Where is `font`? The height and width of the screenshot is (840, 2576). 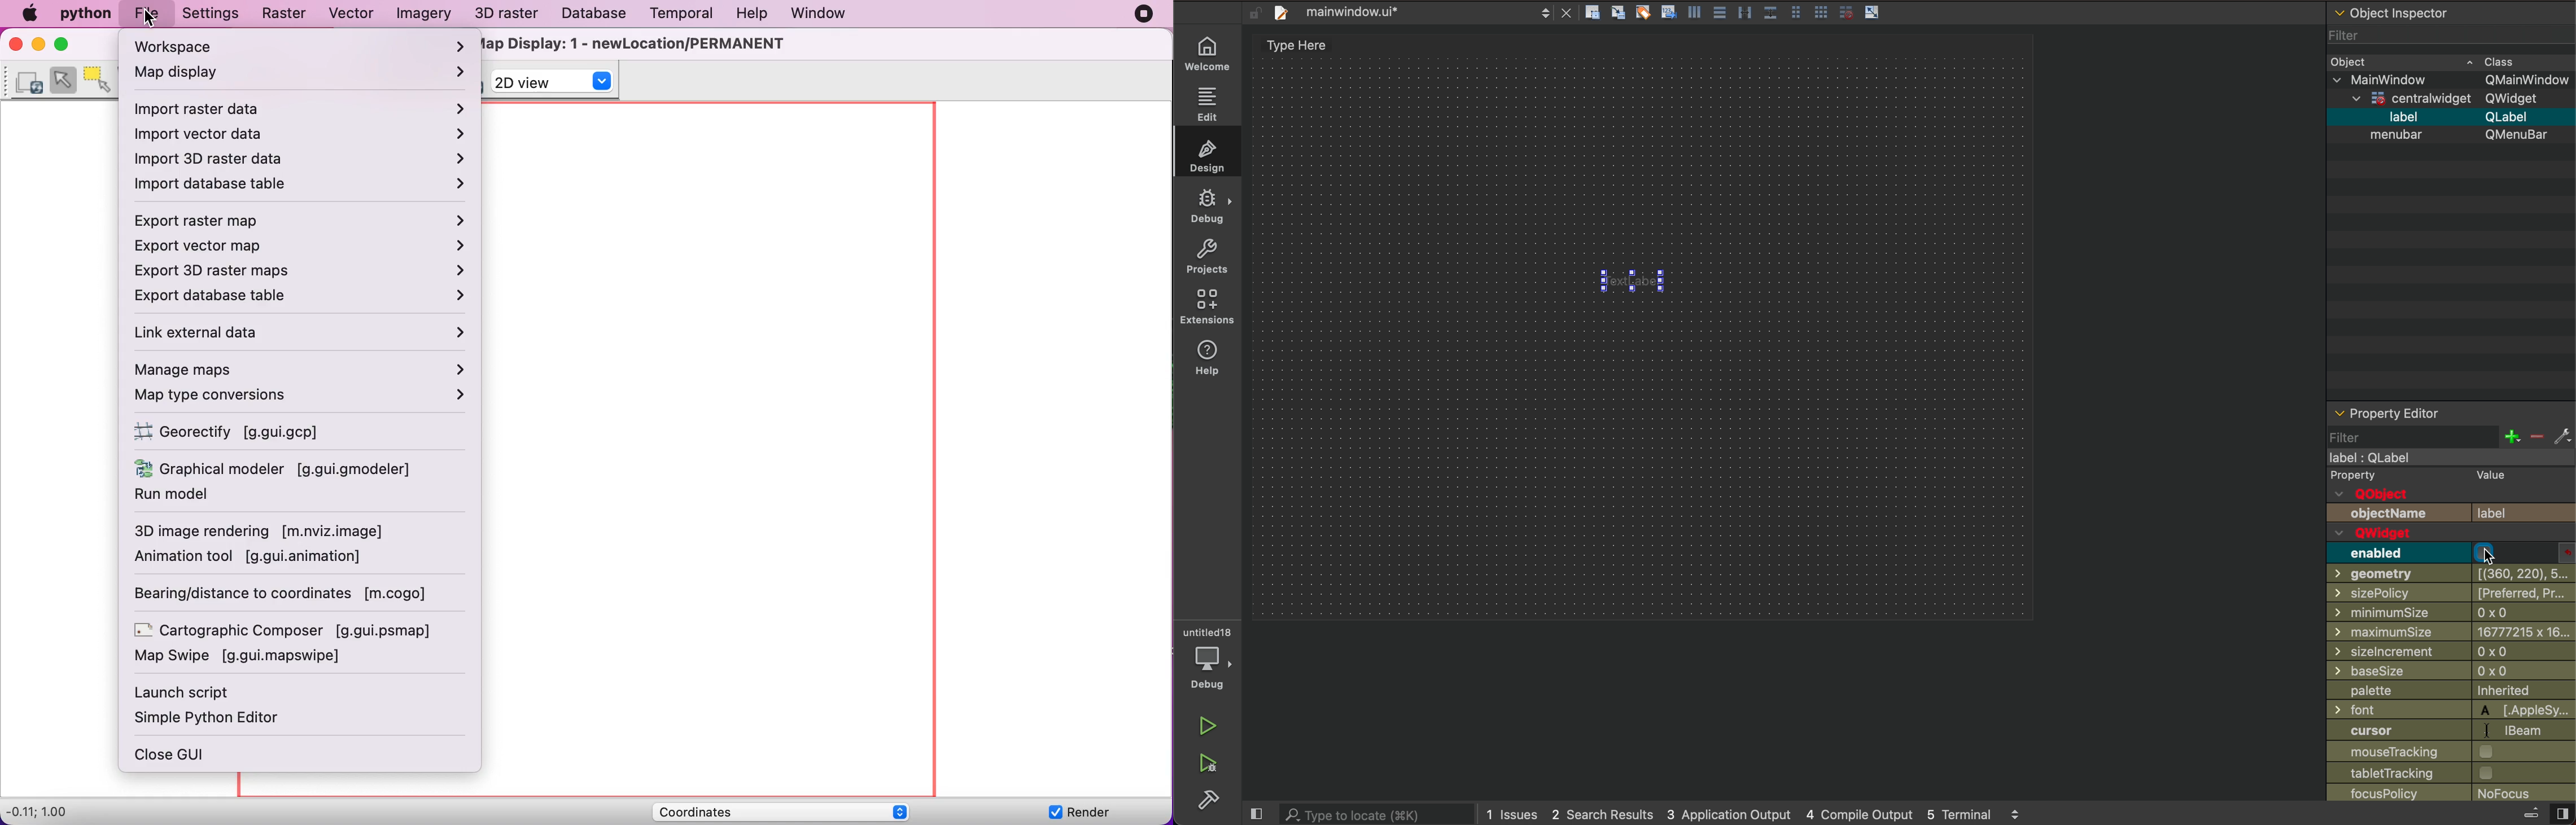 font is located at coordinates (2362, 709).